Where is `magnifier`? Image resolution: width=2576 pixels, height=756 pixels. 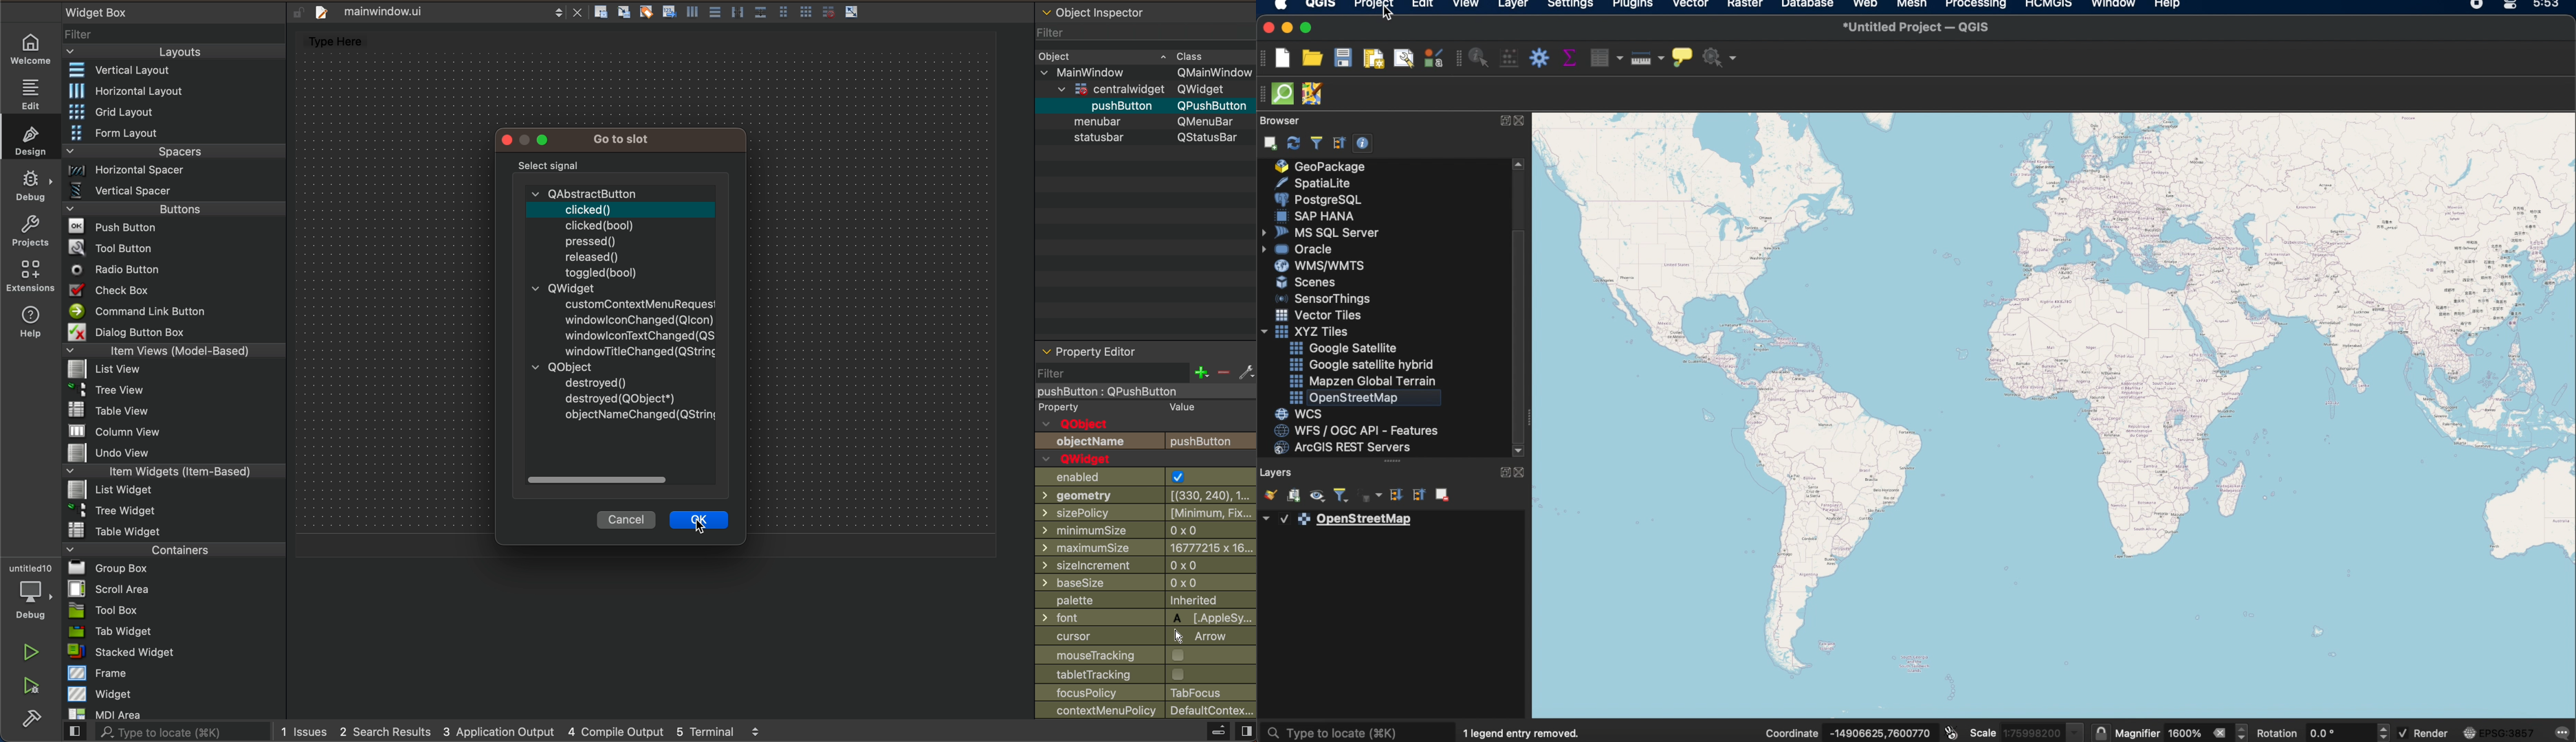
magnifier is located at coordinates (2183, 730).